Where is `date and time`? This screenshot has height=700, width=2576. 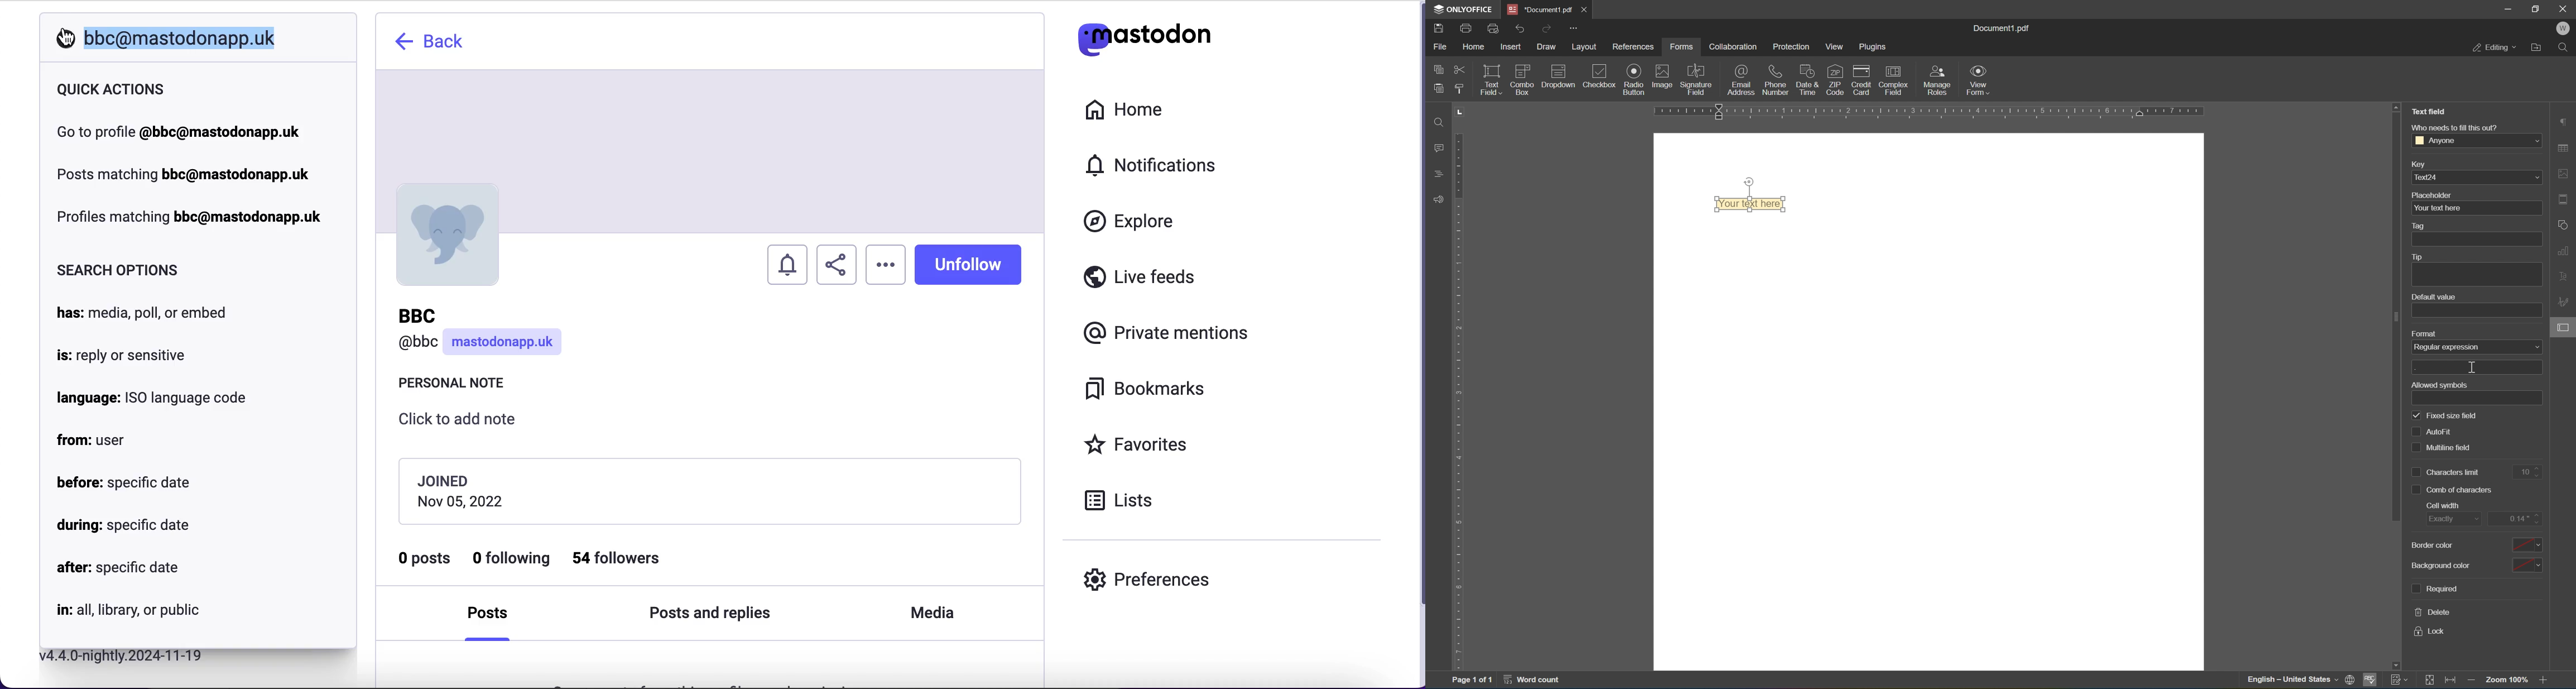 date and time is located at coordinates (1807, 79).